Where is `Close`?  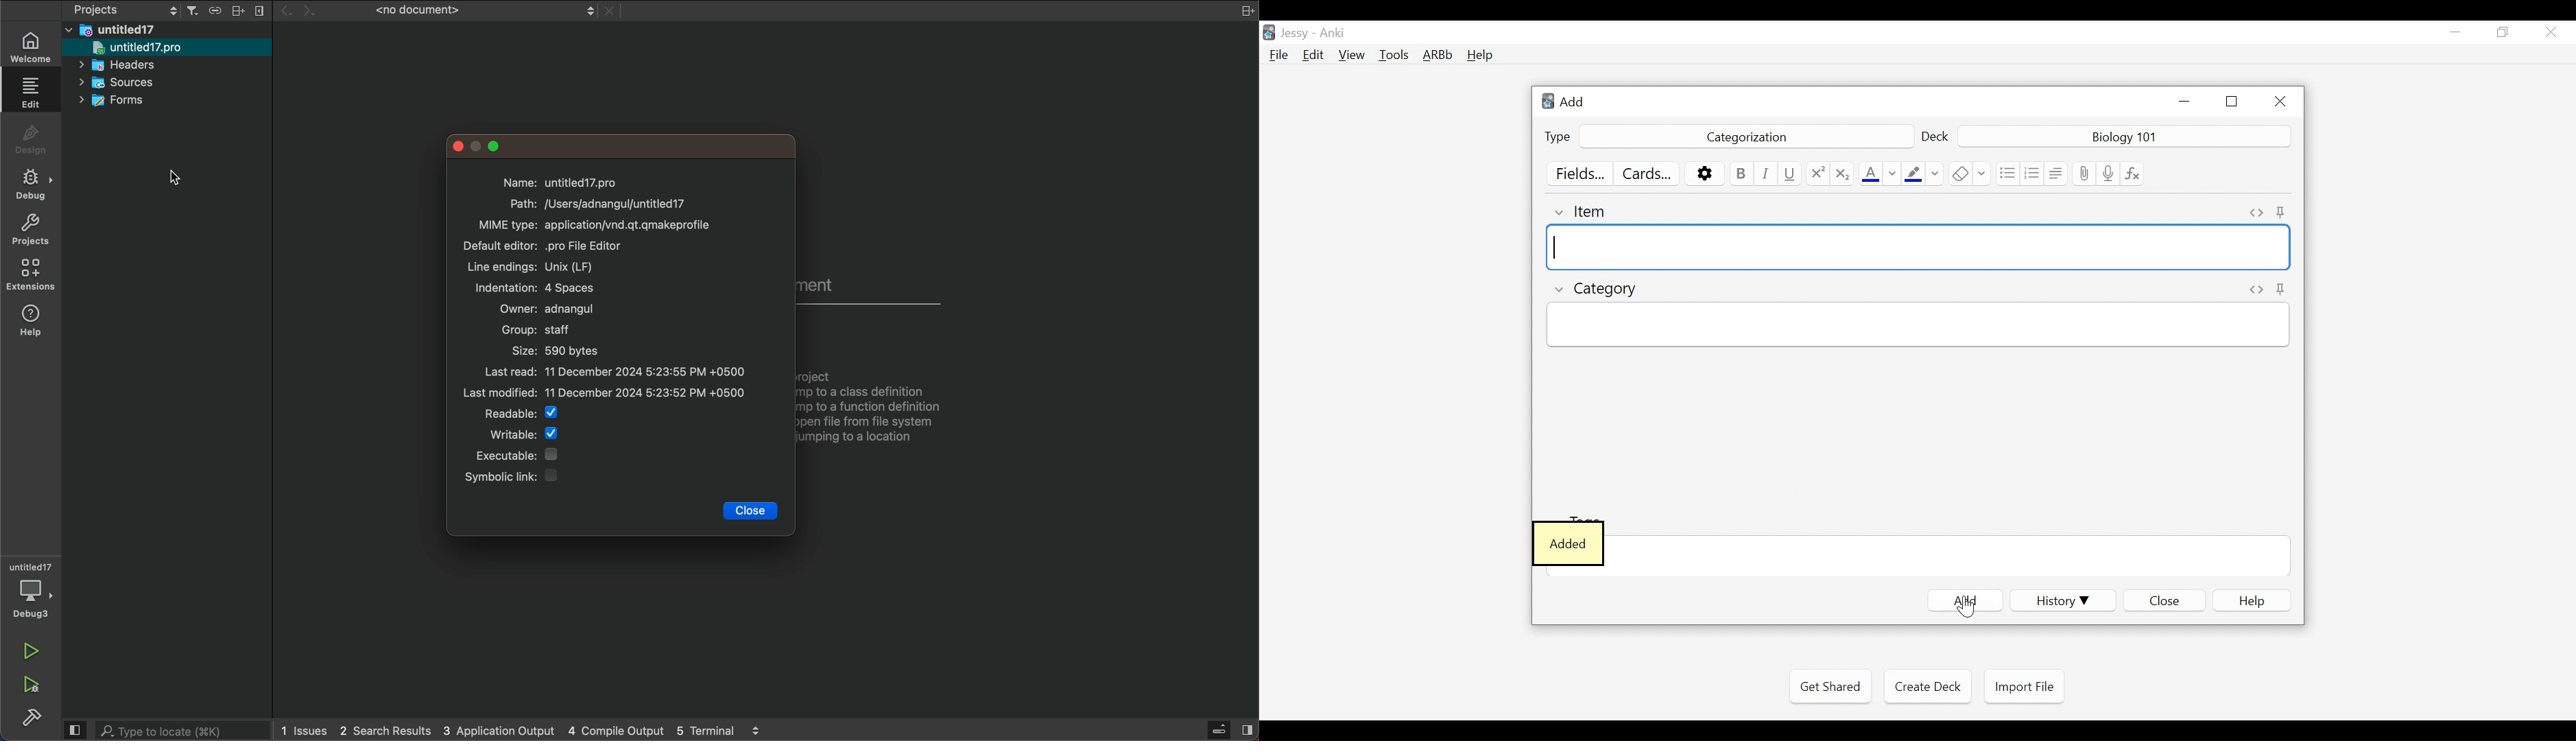
Close is located at coordinates (2278, 102).